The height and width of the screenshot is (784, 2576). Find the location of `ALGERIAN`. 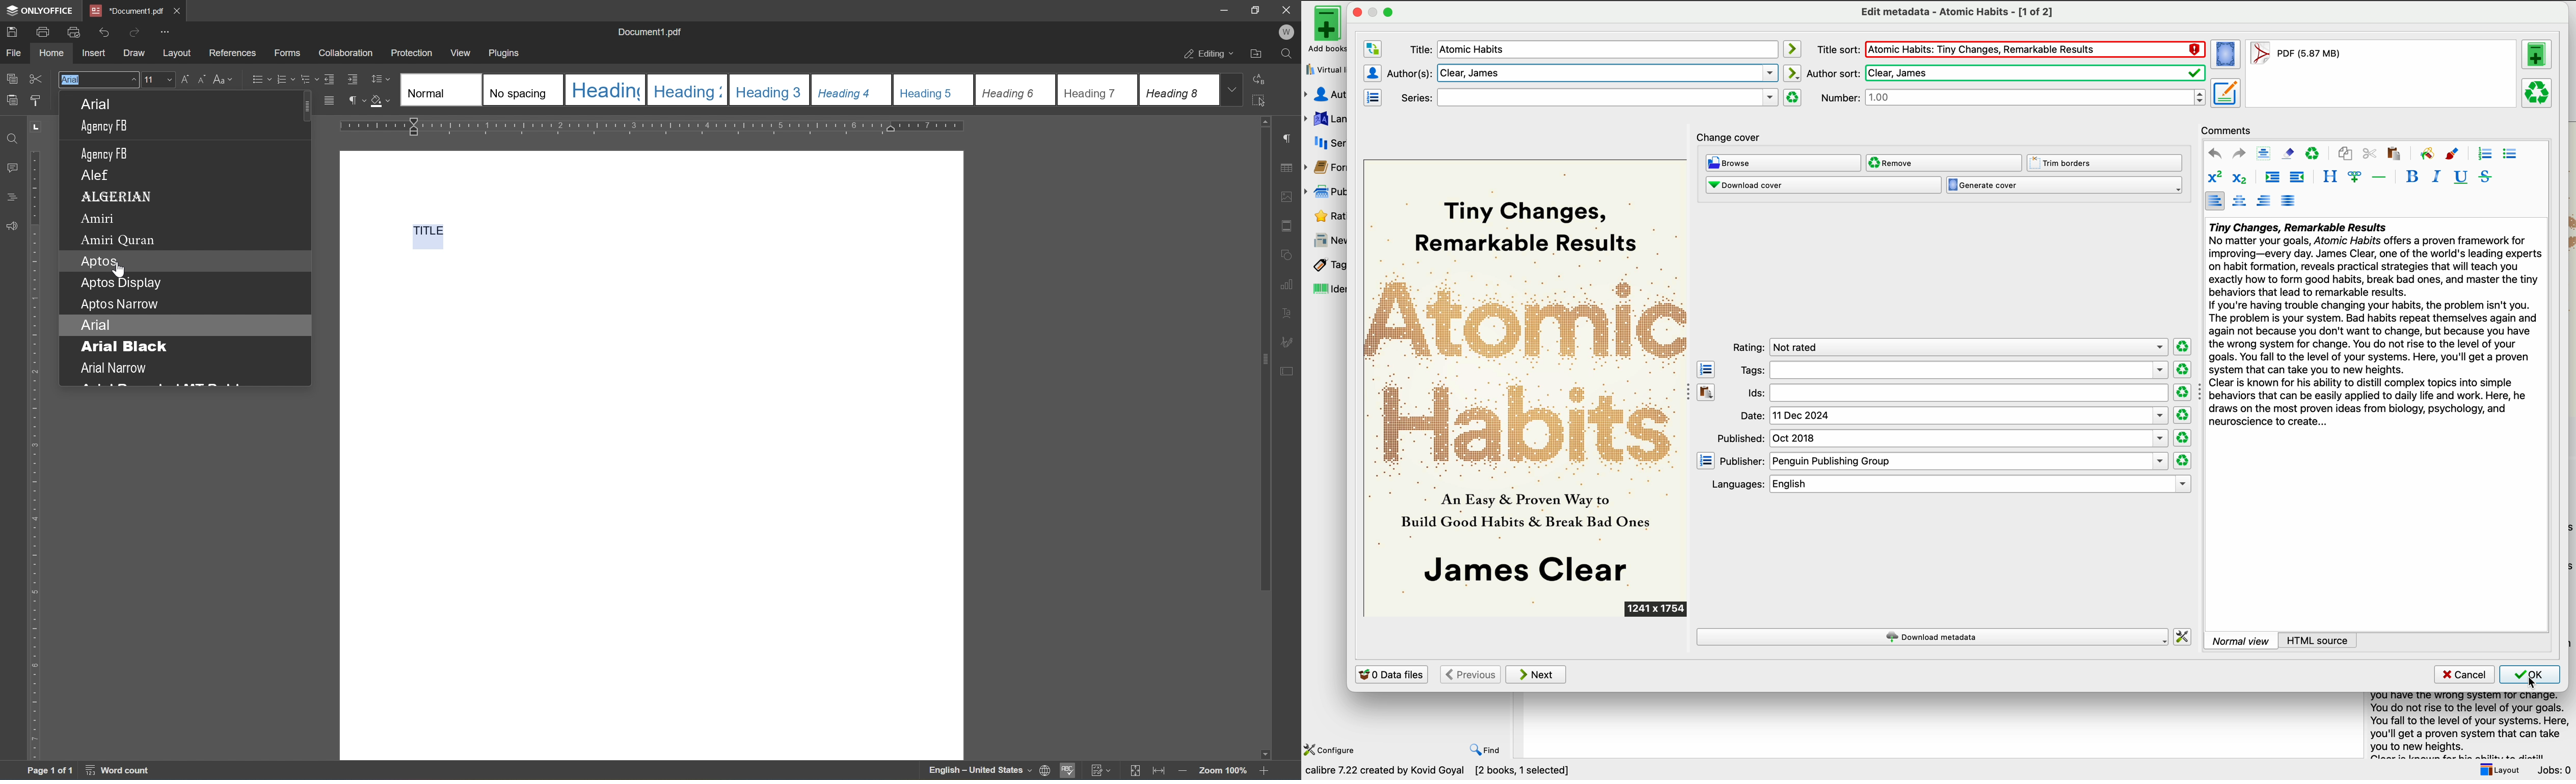

ALGERIAN is located at coordinates (123, 199).